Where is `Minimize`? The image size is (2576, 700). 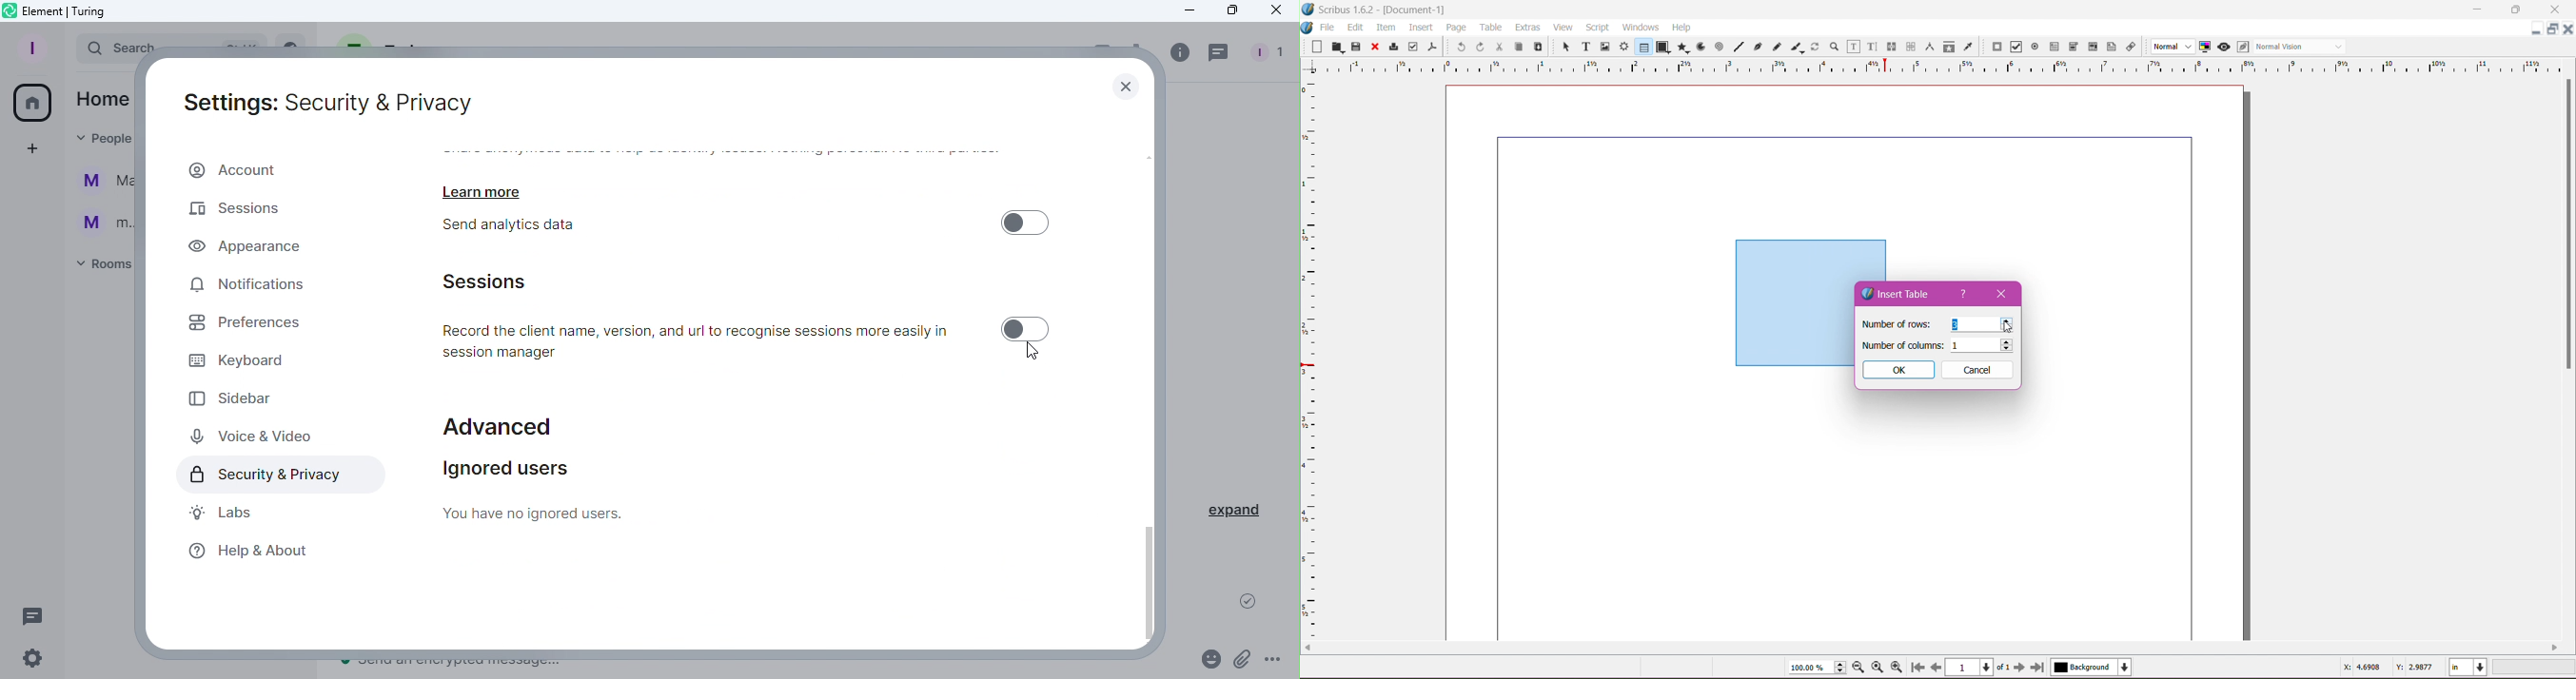 Minimize is located at coordinates (2481, 8).